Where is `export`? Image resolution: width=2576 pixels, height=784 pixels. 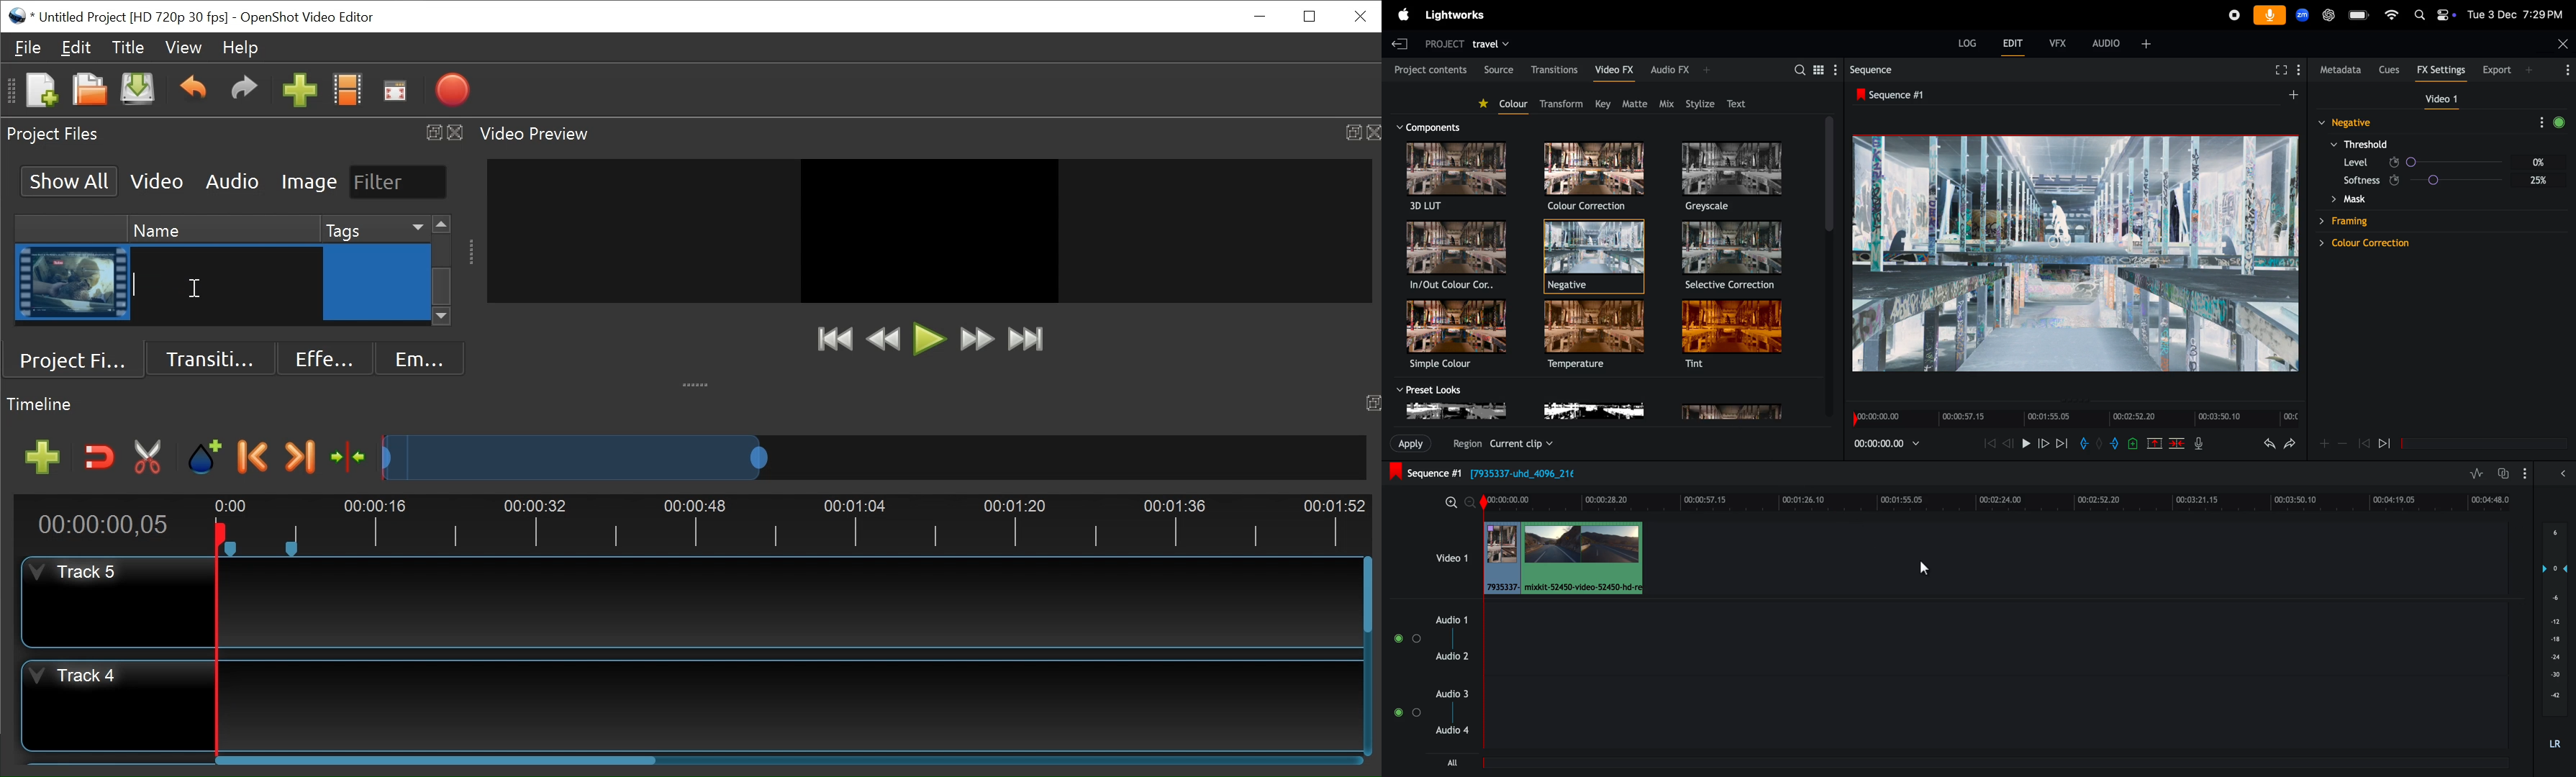
export is located at coordinates (2527, 71).